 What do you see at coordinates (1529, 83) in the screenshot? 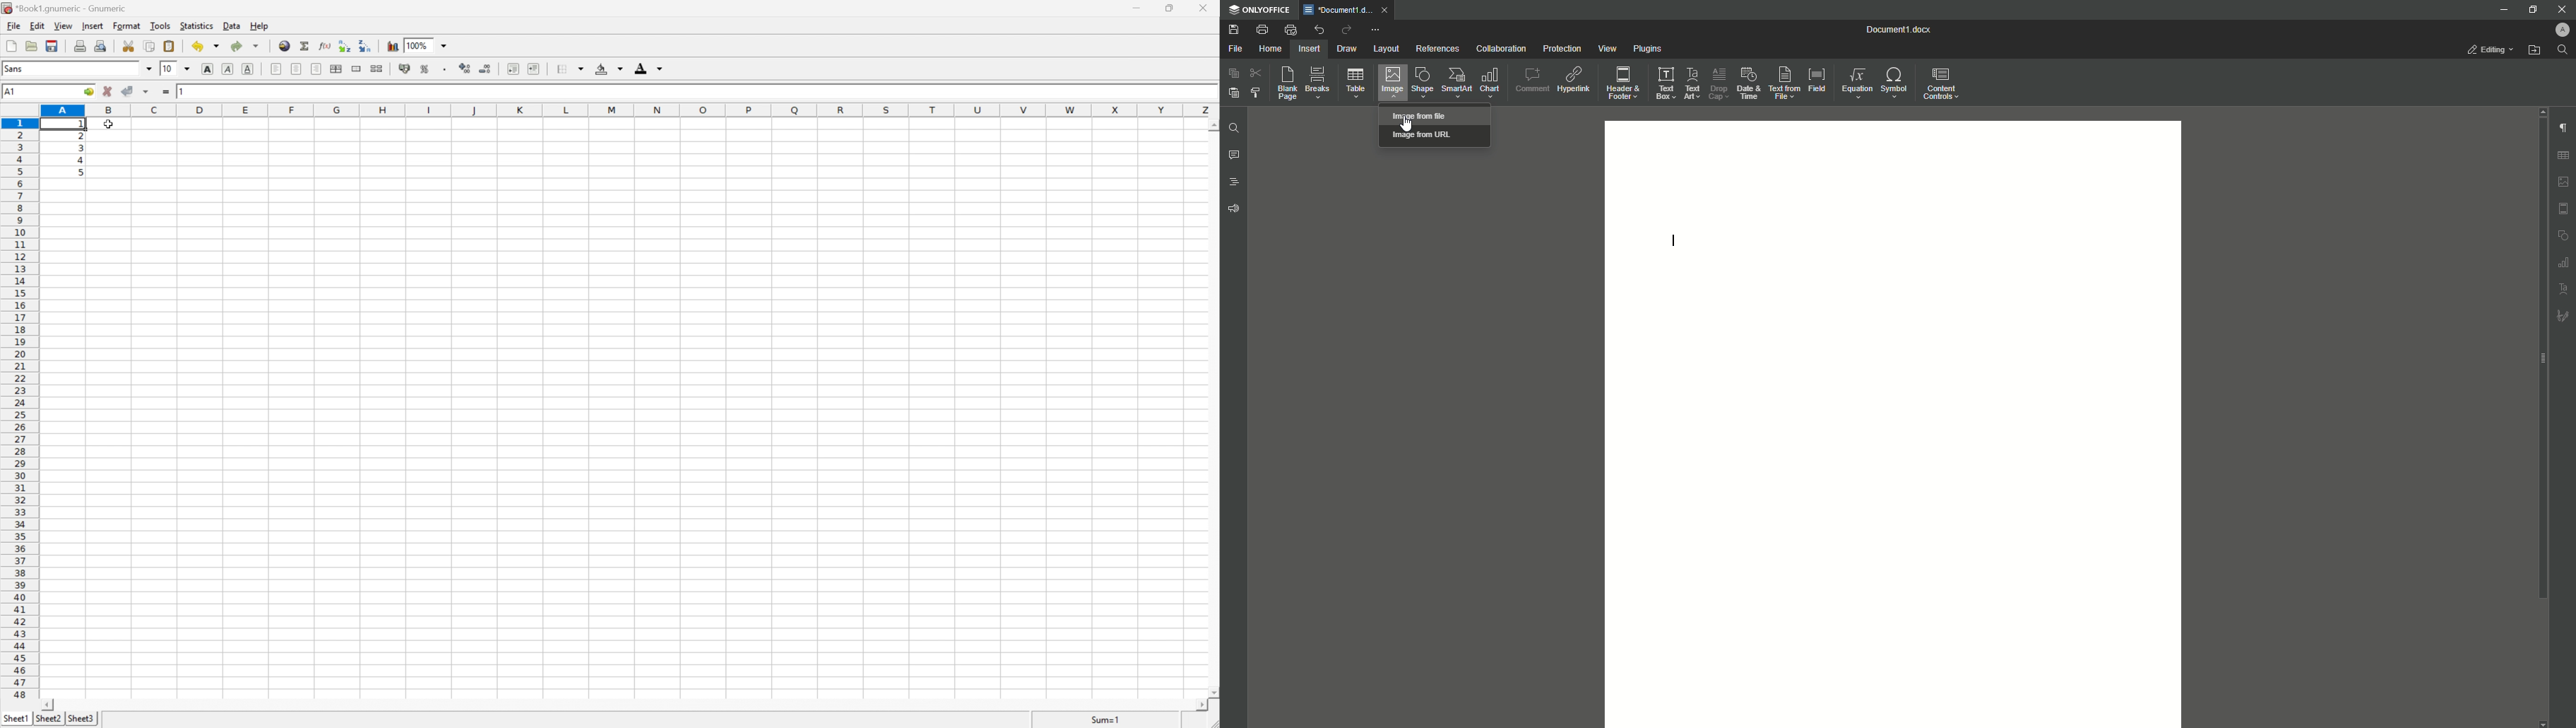
I see `Comment` at bounding box center [1529, 83].